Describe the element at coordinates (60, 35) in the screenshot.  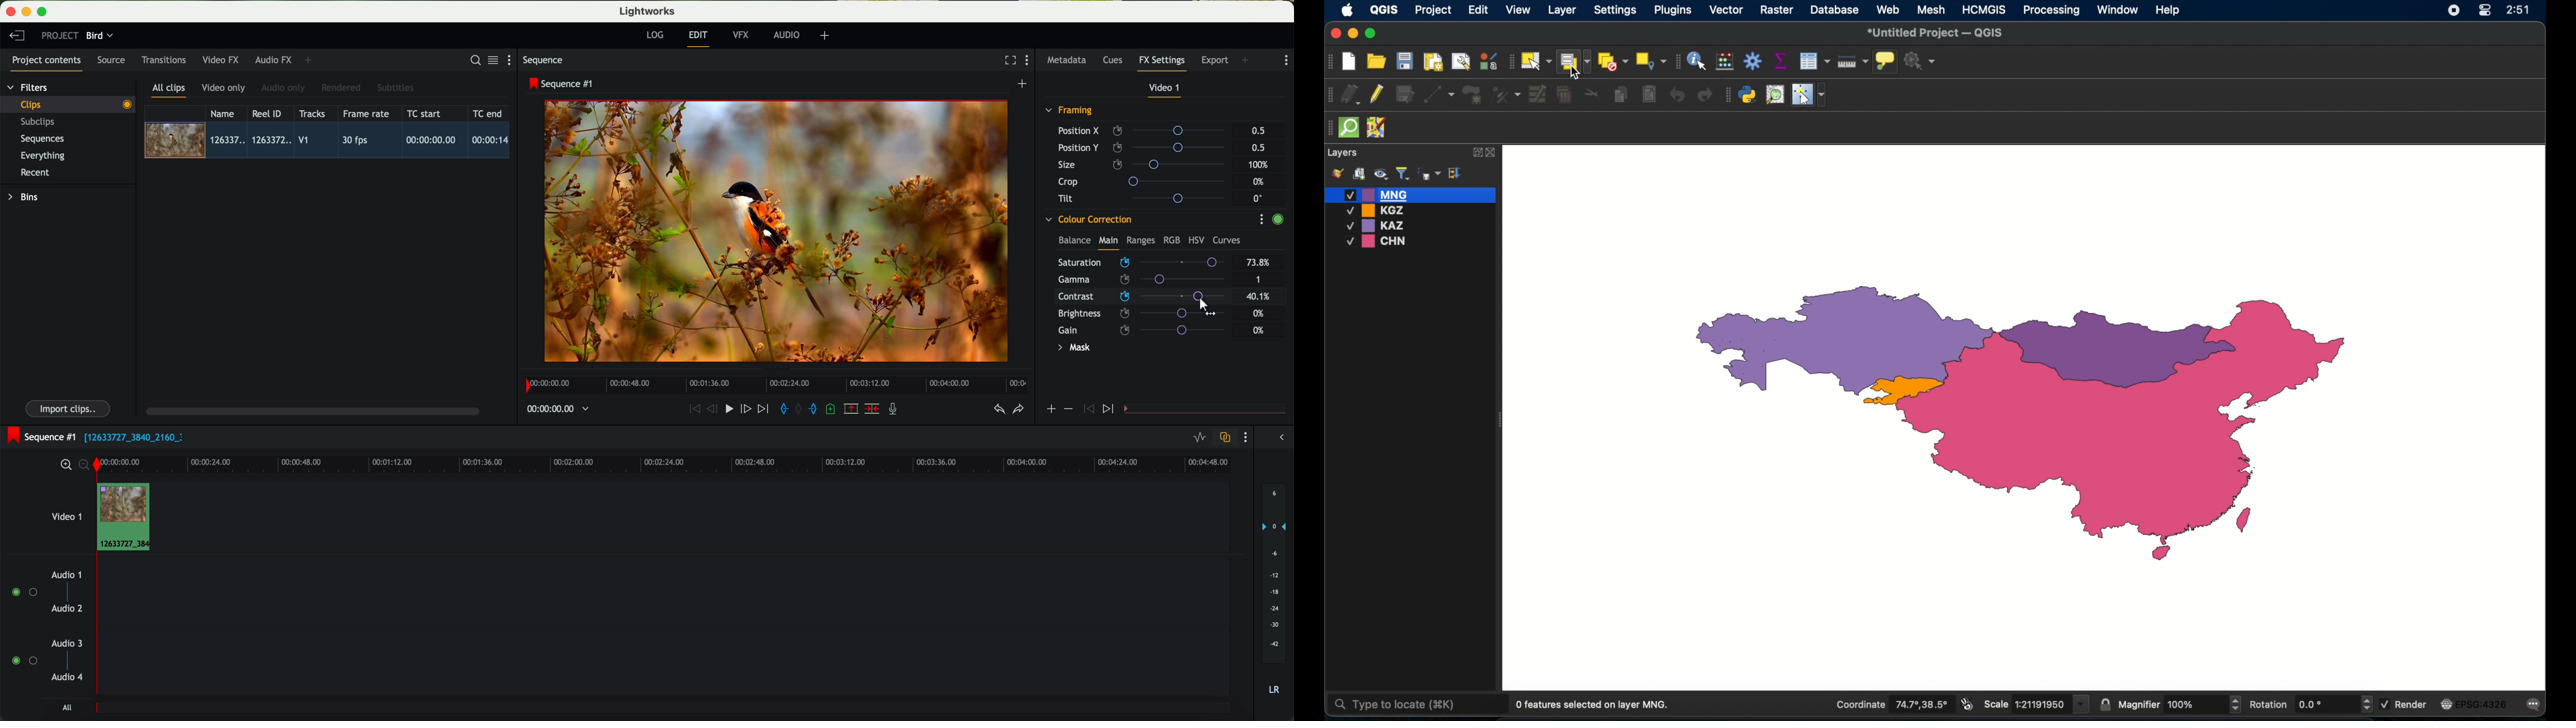
I see `project` at that location.